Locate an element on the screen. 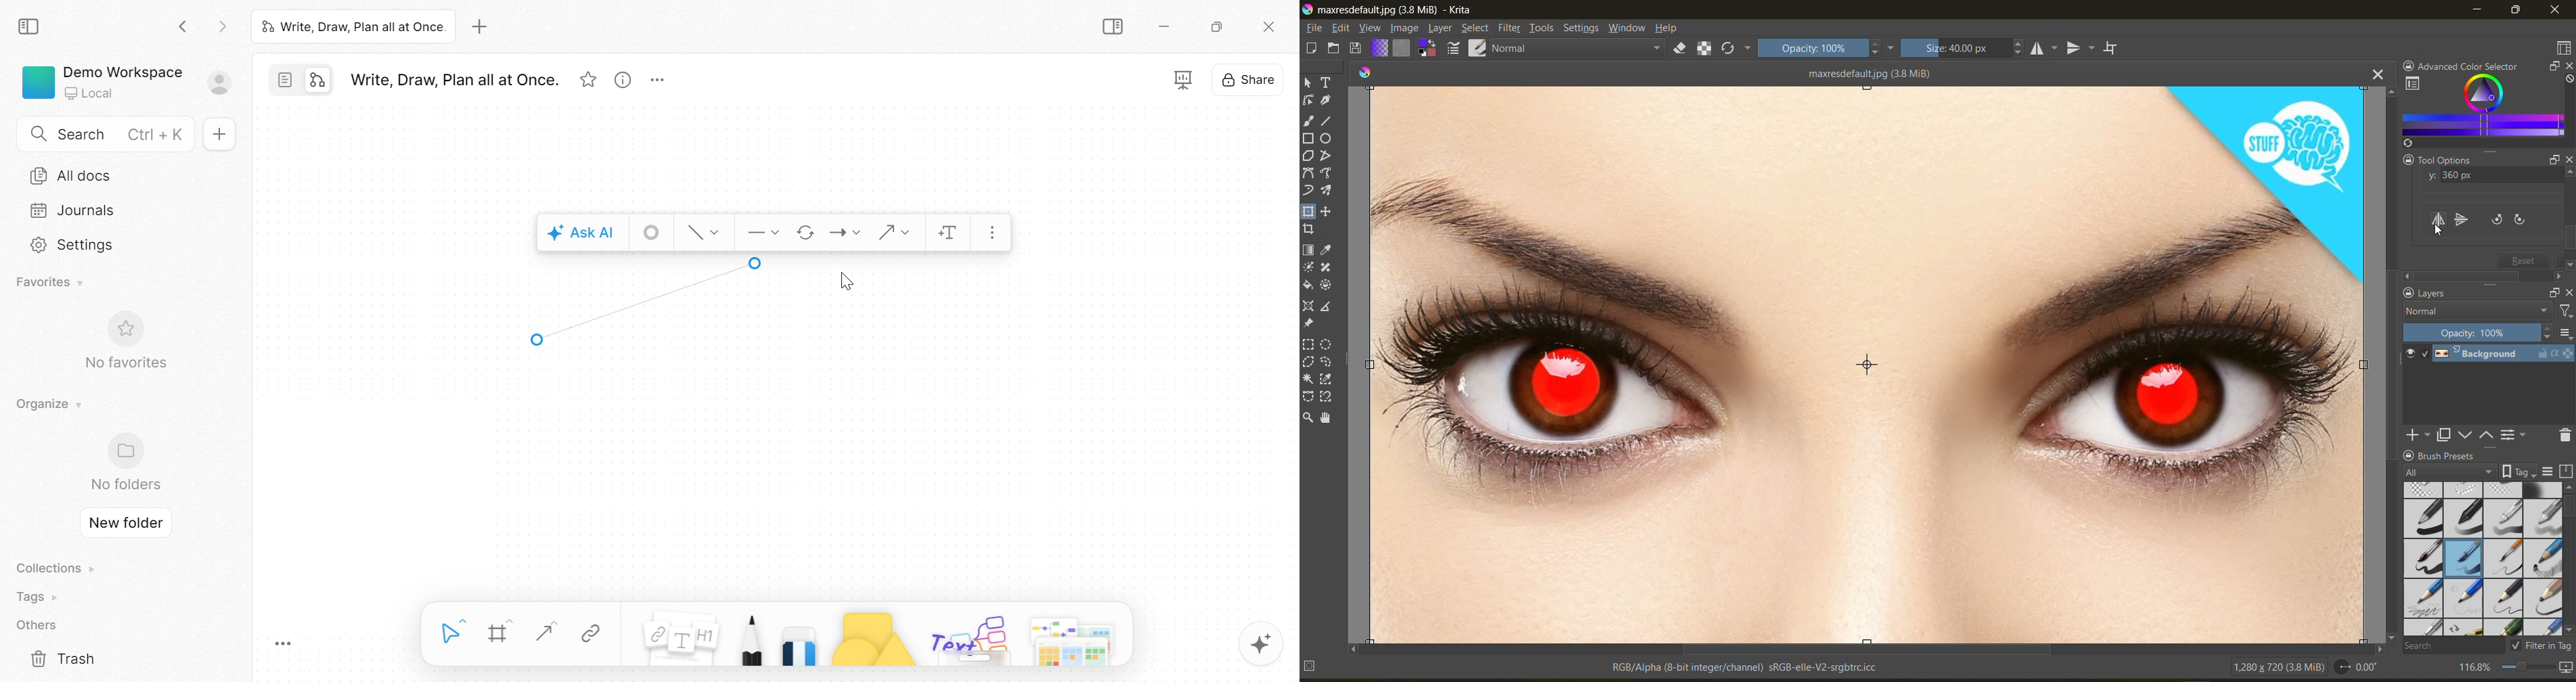 The height and width of the screenshot is (700, 2576). Favorites is located at coordinates (52, 281).